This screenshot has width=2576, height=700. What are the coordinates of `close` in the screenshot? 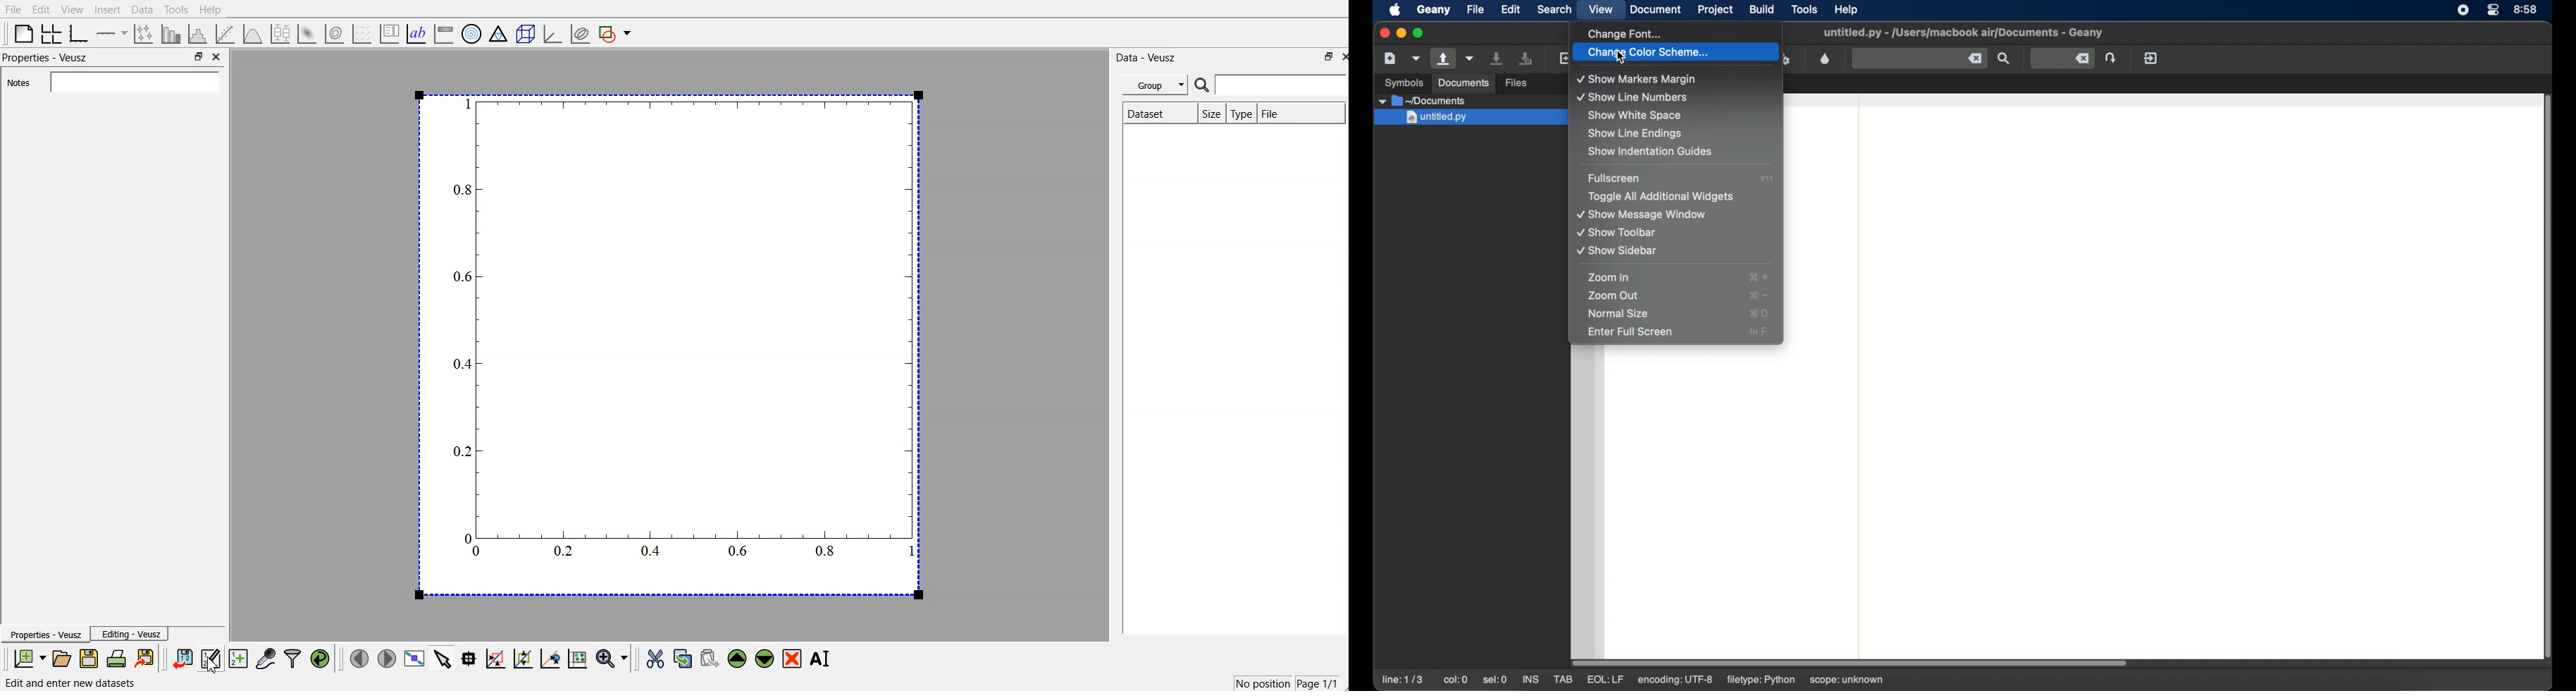 It's located at (217, 55).